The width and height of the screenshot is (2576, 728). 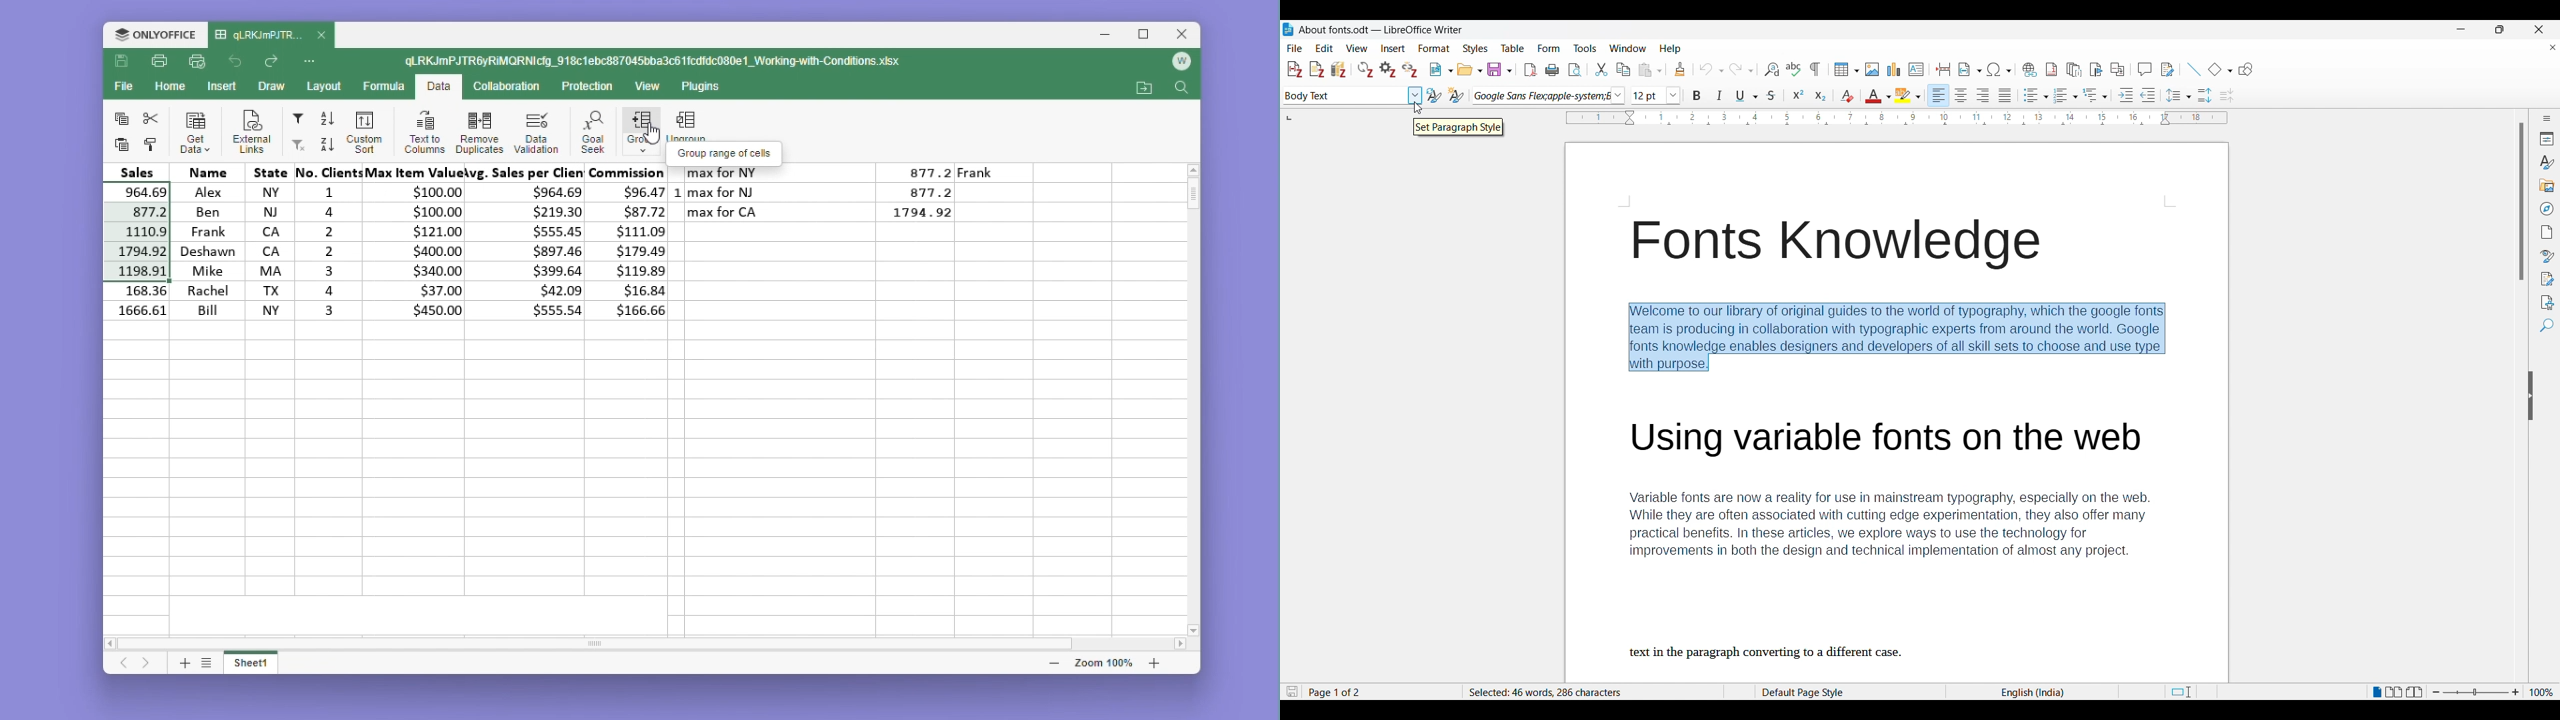 I want to click on New style from selection, so click(x=1457, y=95).